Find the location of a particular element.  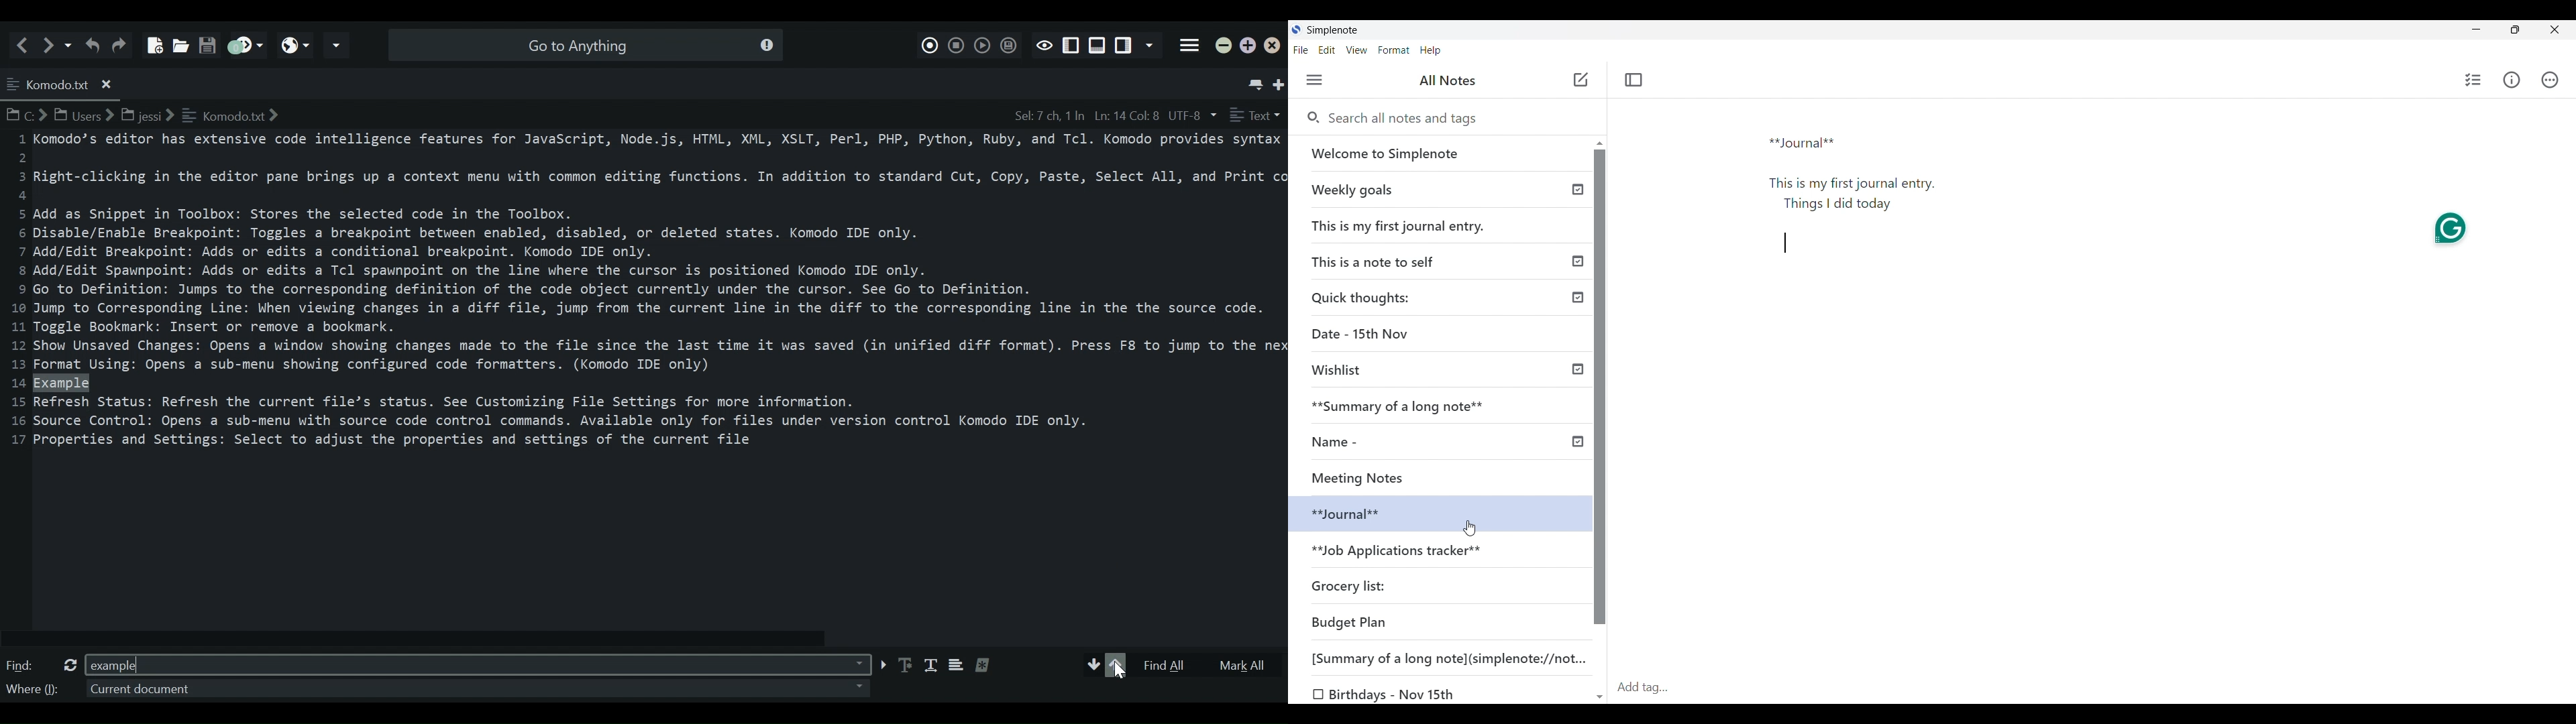

Format menu is located at coordinates (1395, 50).